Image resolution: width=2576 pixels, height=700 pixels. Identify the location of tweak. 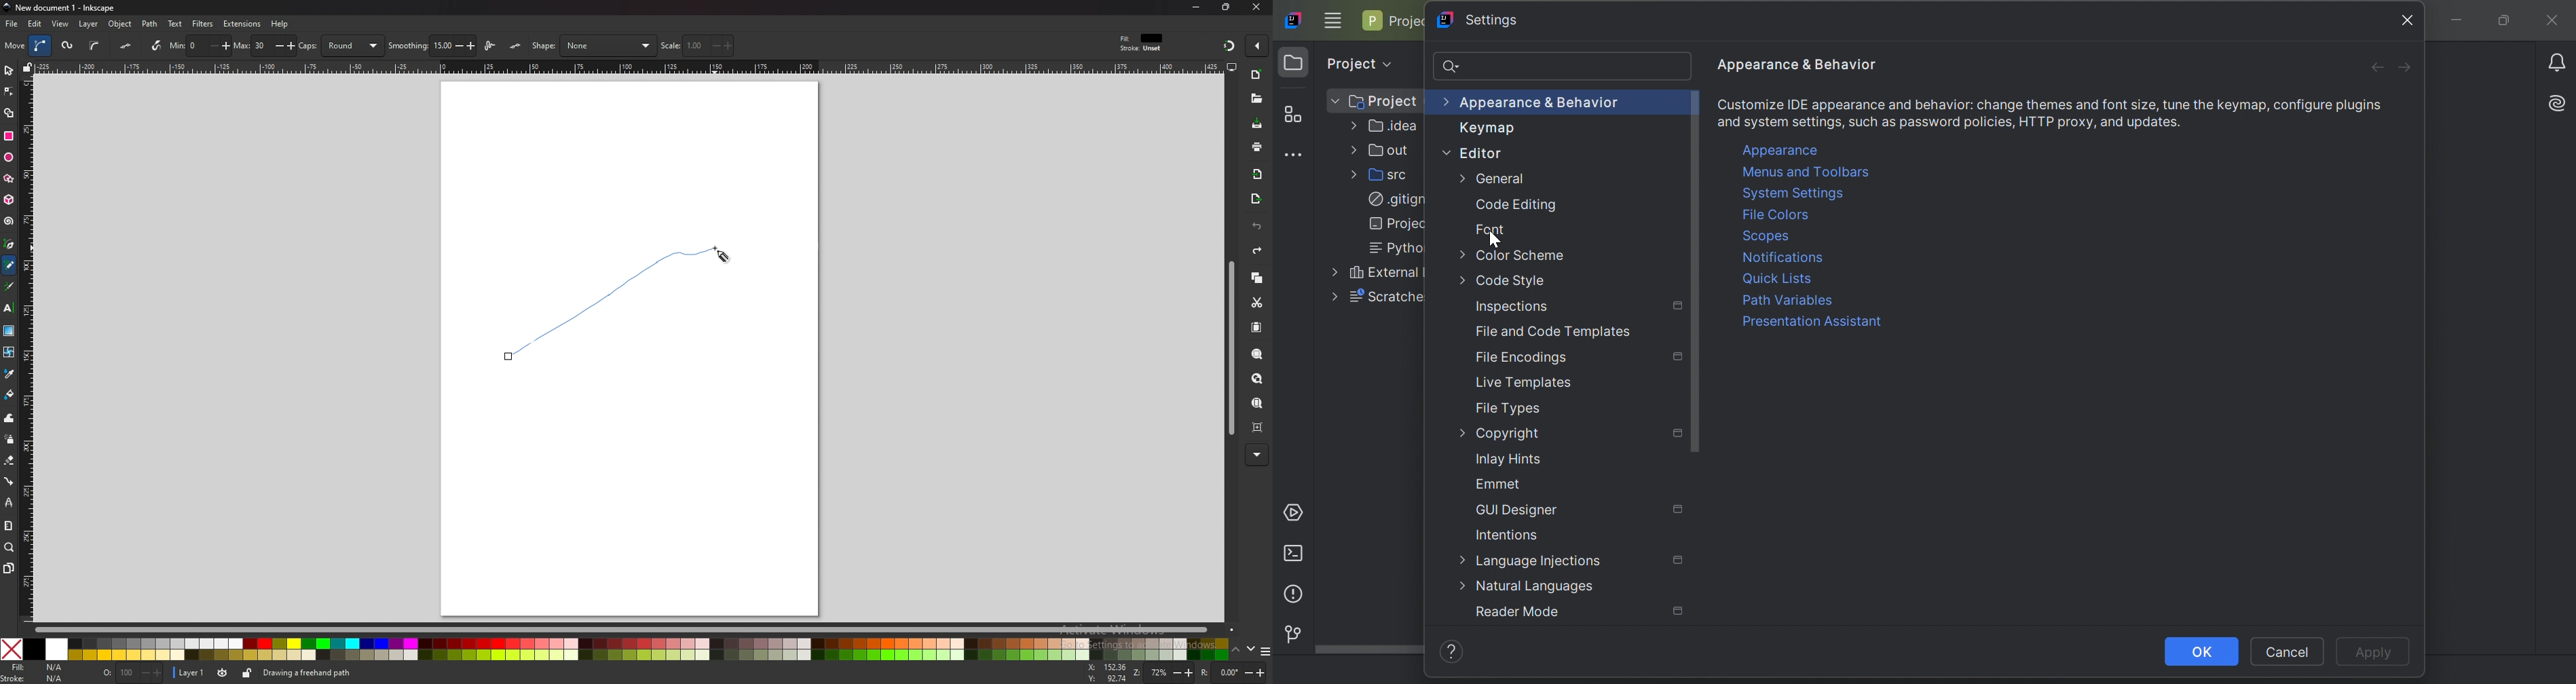
(9, 418).